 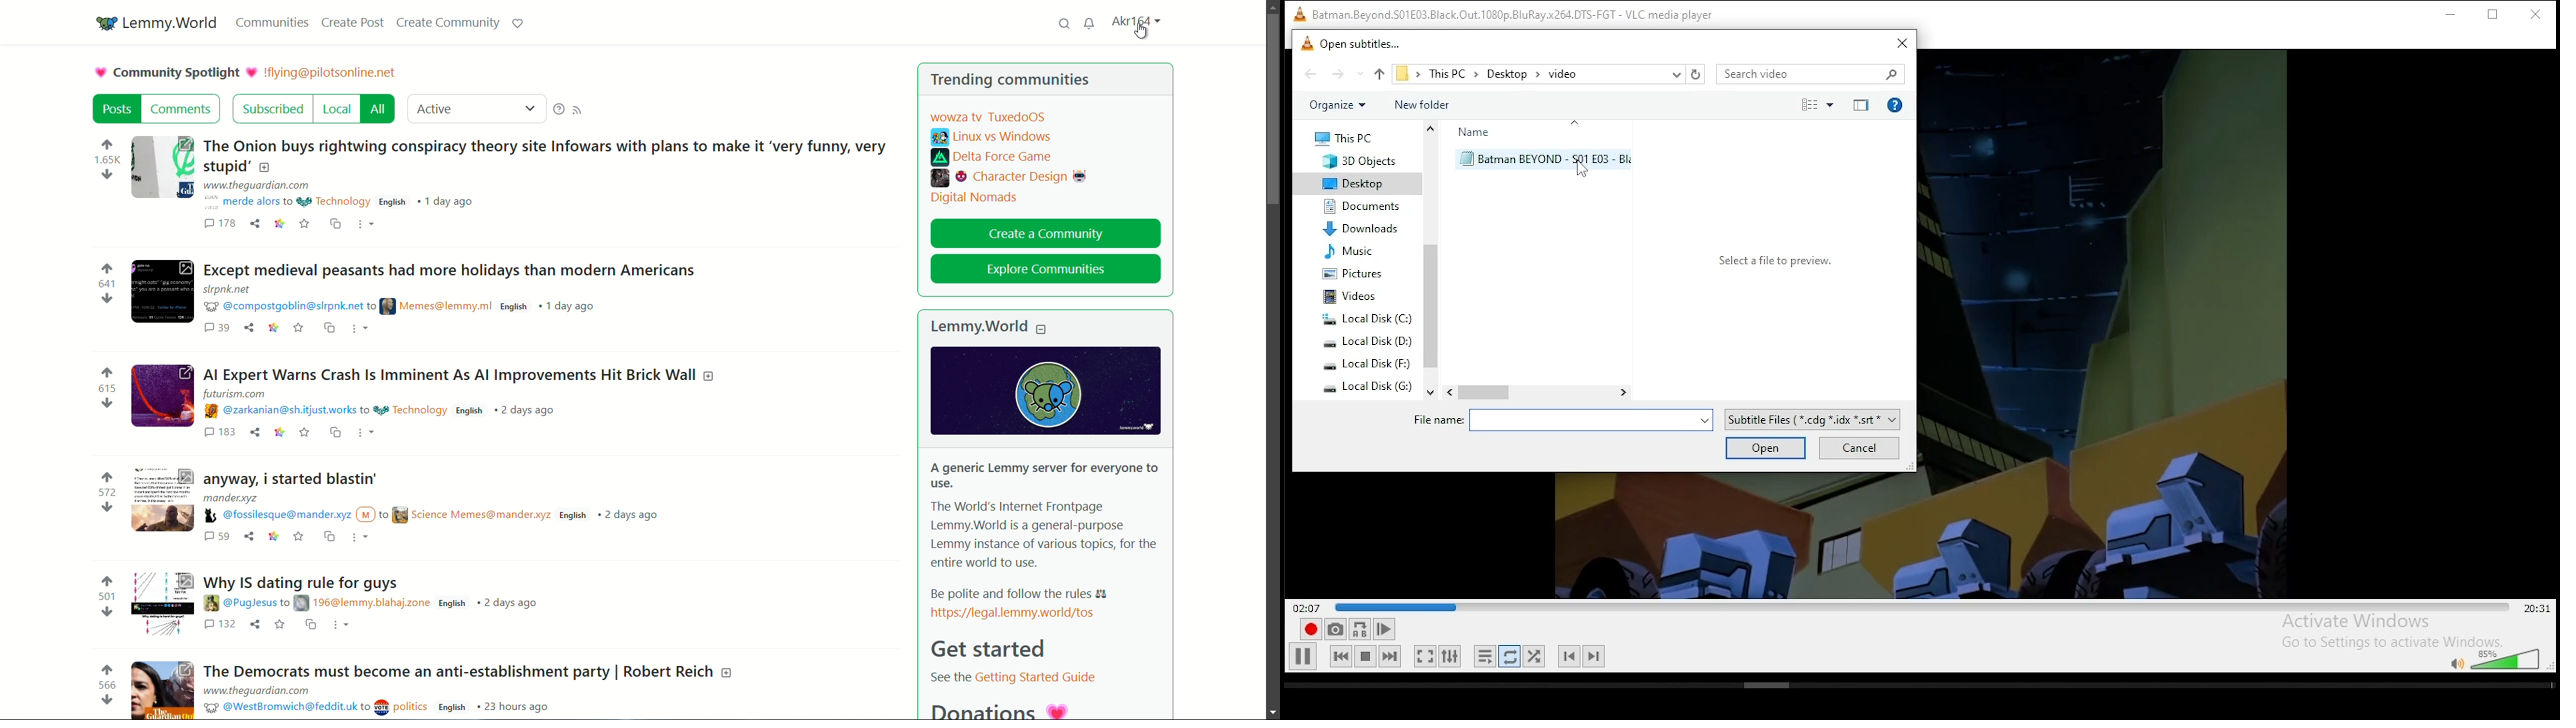 I want to click on create post, so click(x=351, y=22).